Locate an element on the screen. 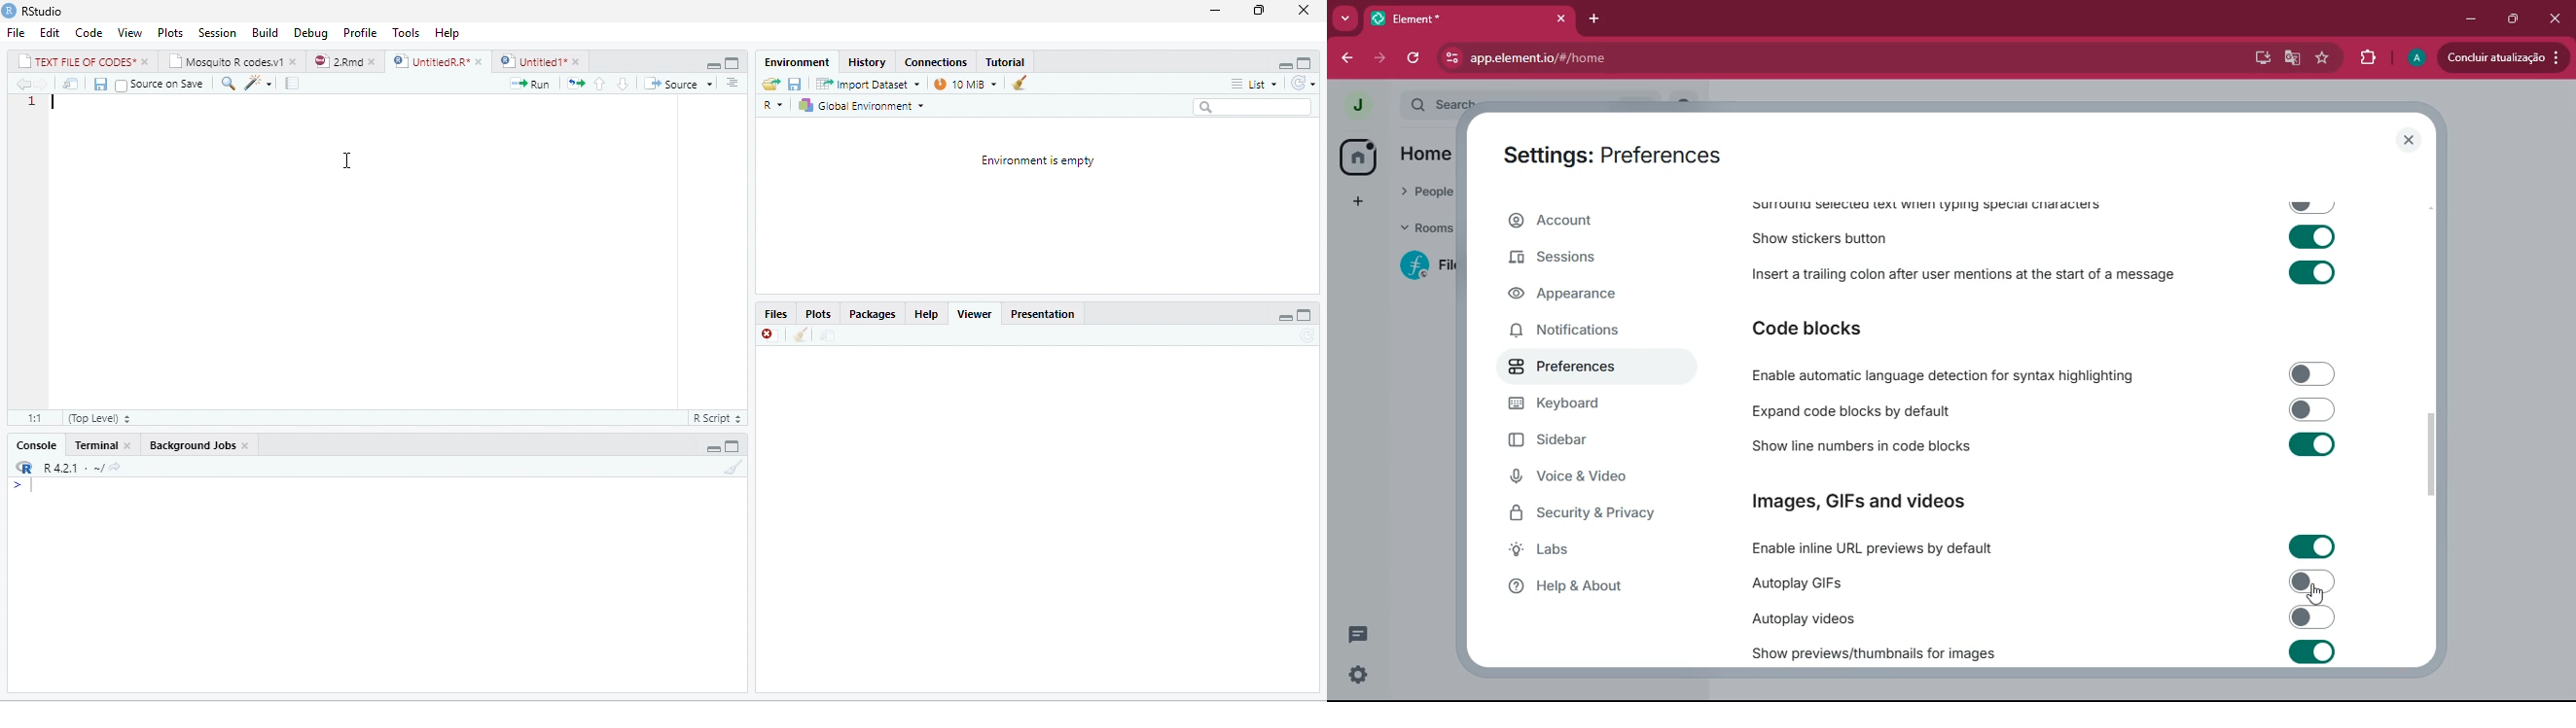 The width and height of the screenshot is (2576, 728). Edit is located at coordinates (50, 33).